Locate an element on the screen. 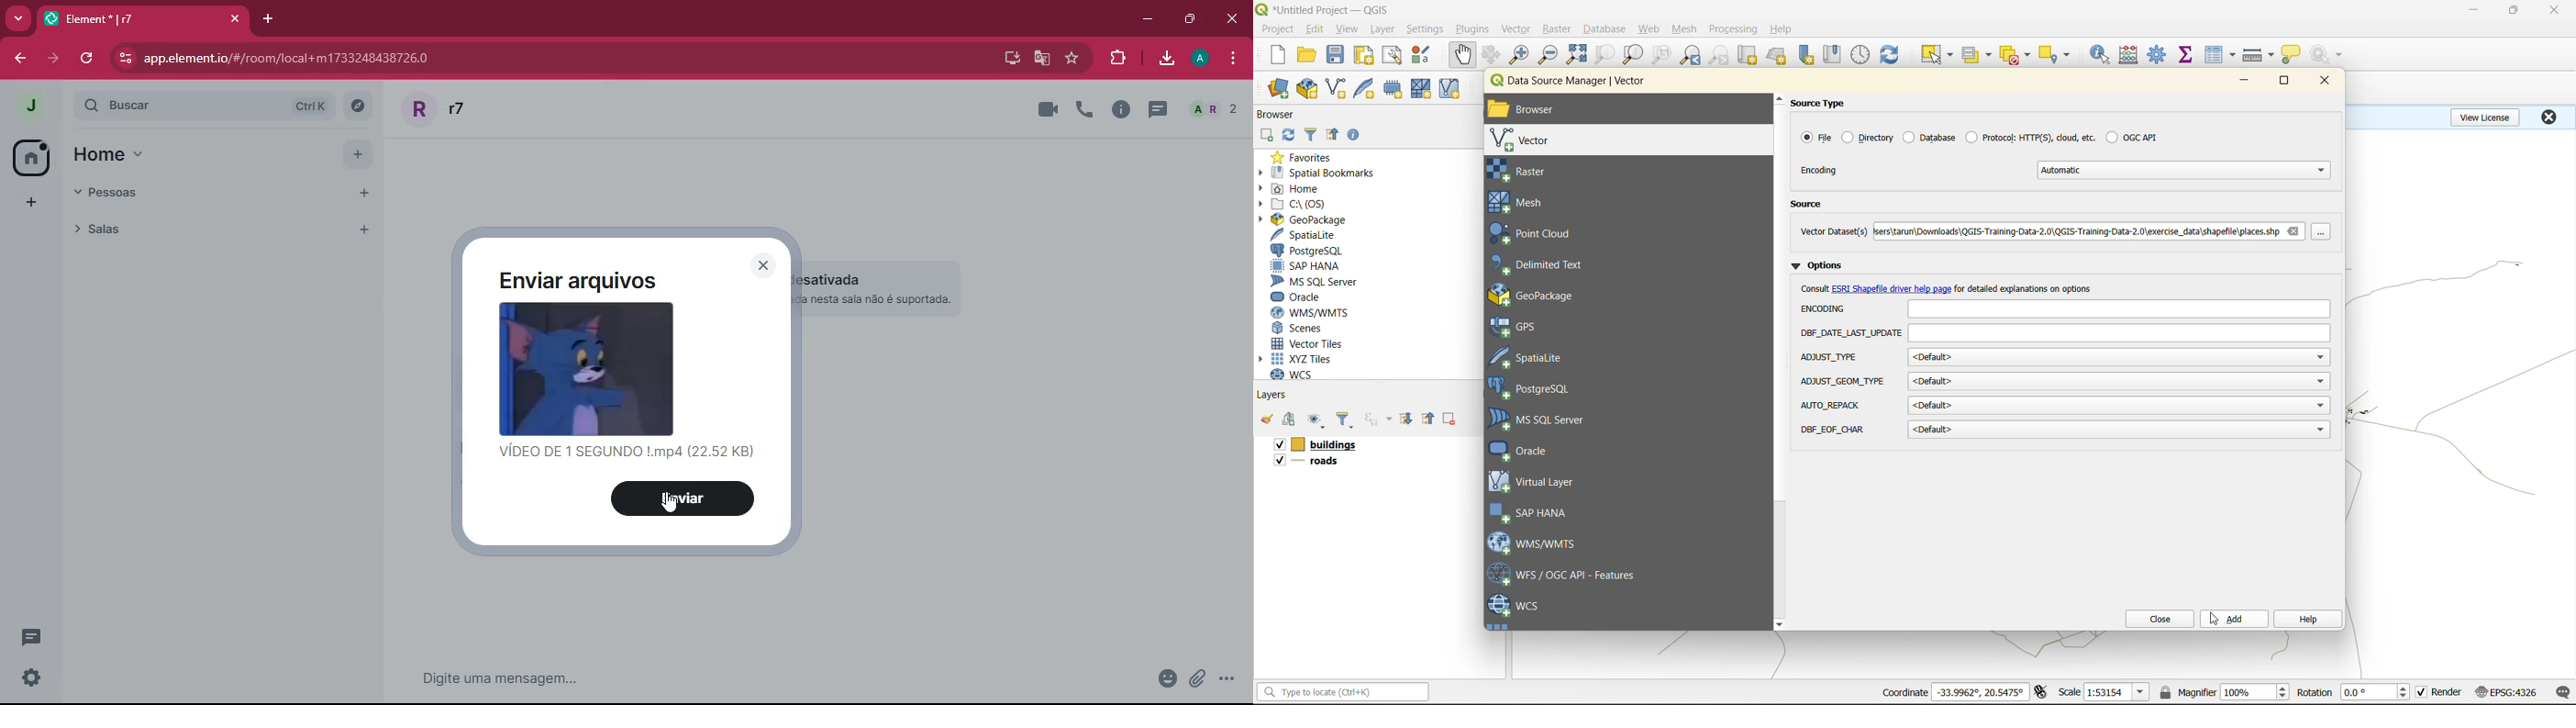 This screenshot has width=2576, height=728. new spatialite layer is located at coordinates (1368, 87).